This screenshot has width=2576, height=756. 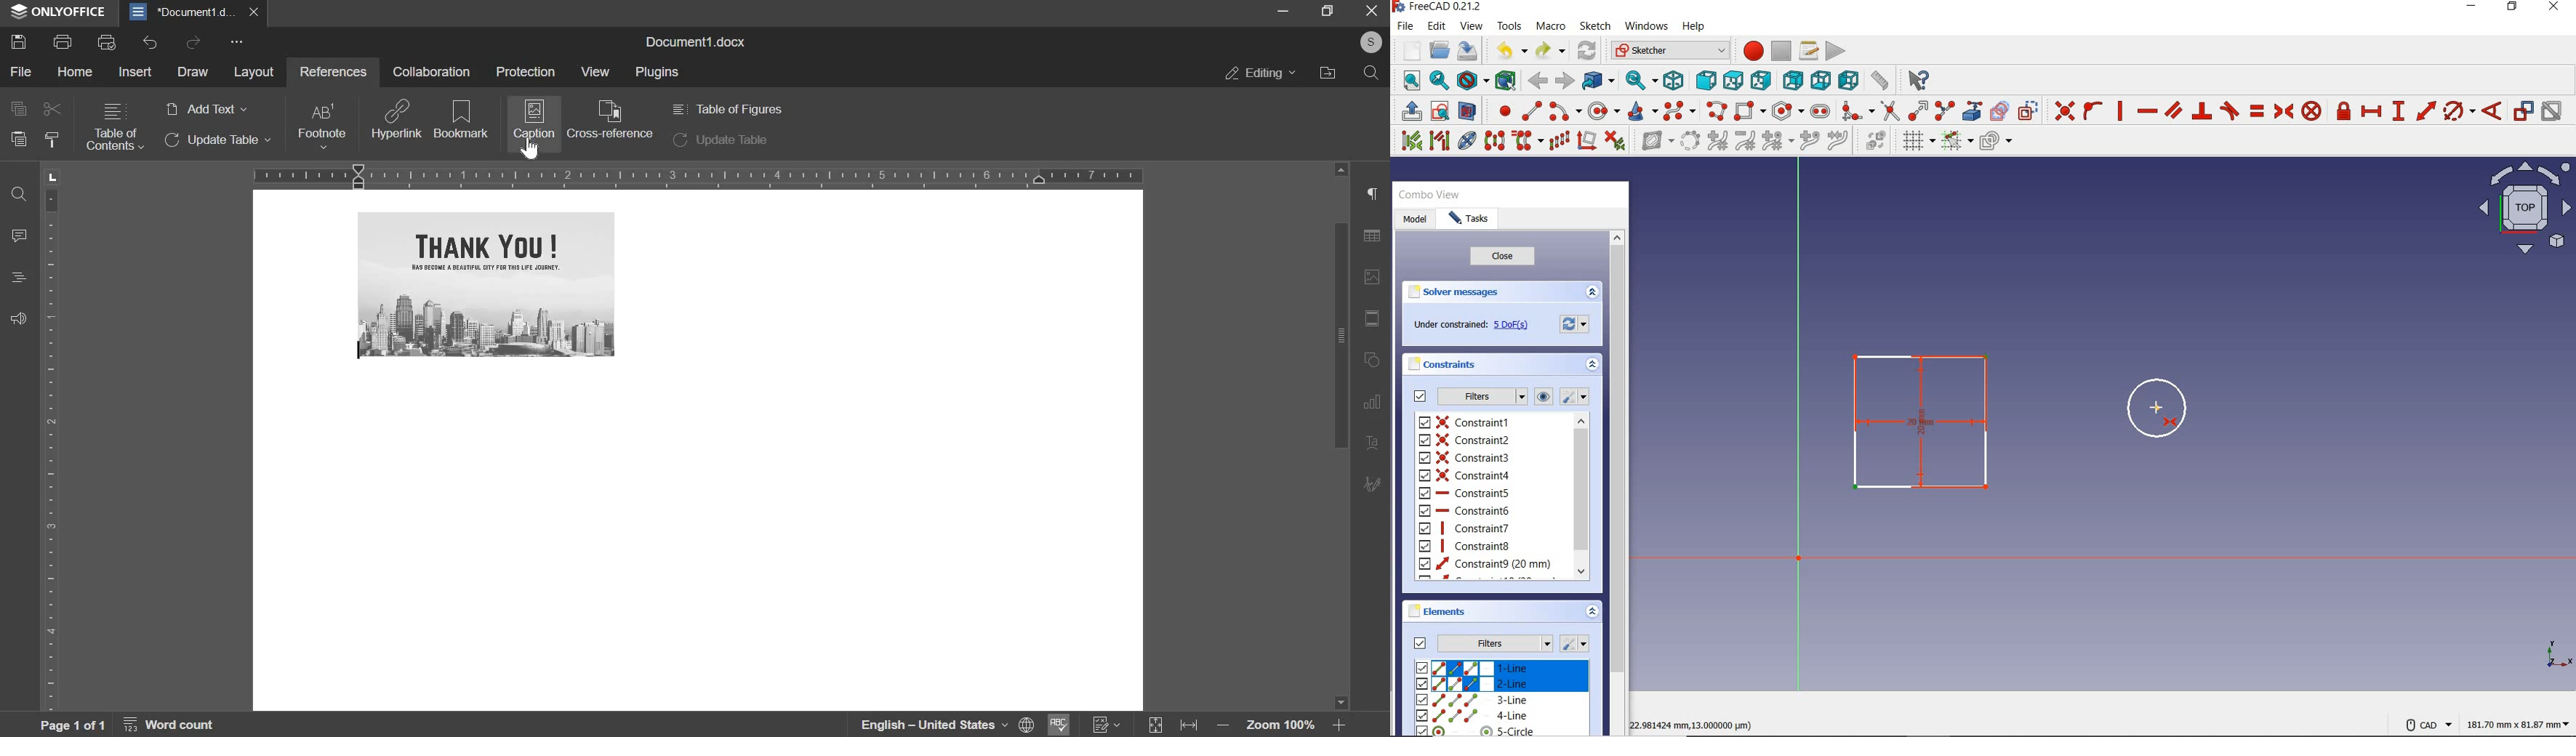 What do you see at coordinates (1471, 26) in the screenshot?
I see `view` at bounding box center [1471, 26].